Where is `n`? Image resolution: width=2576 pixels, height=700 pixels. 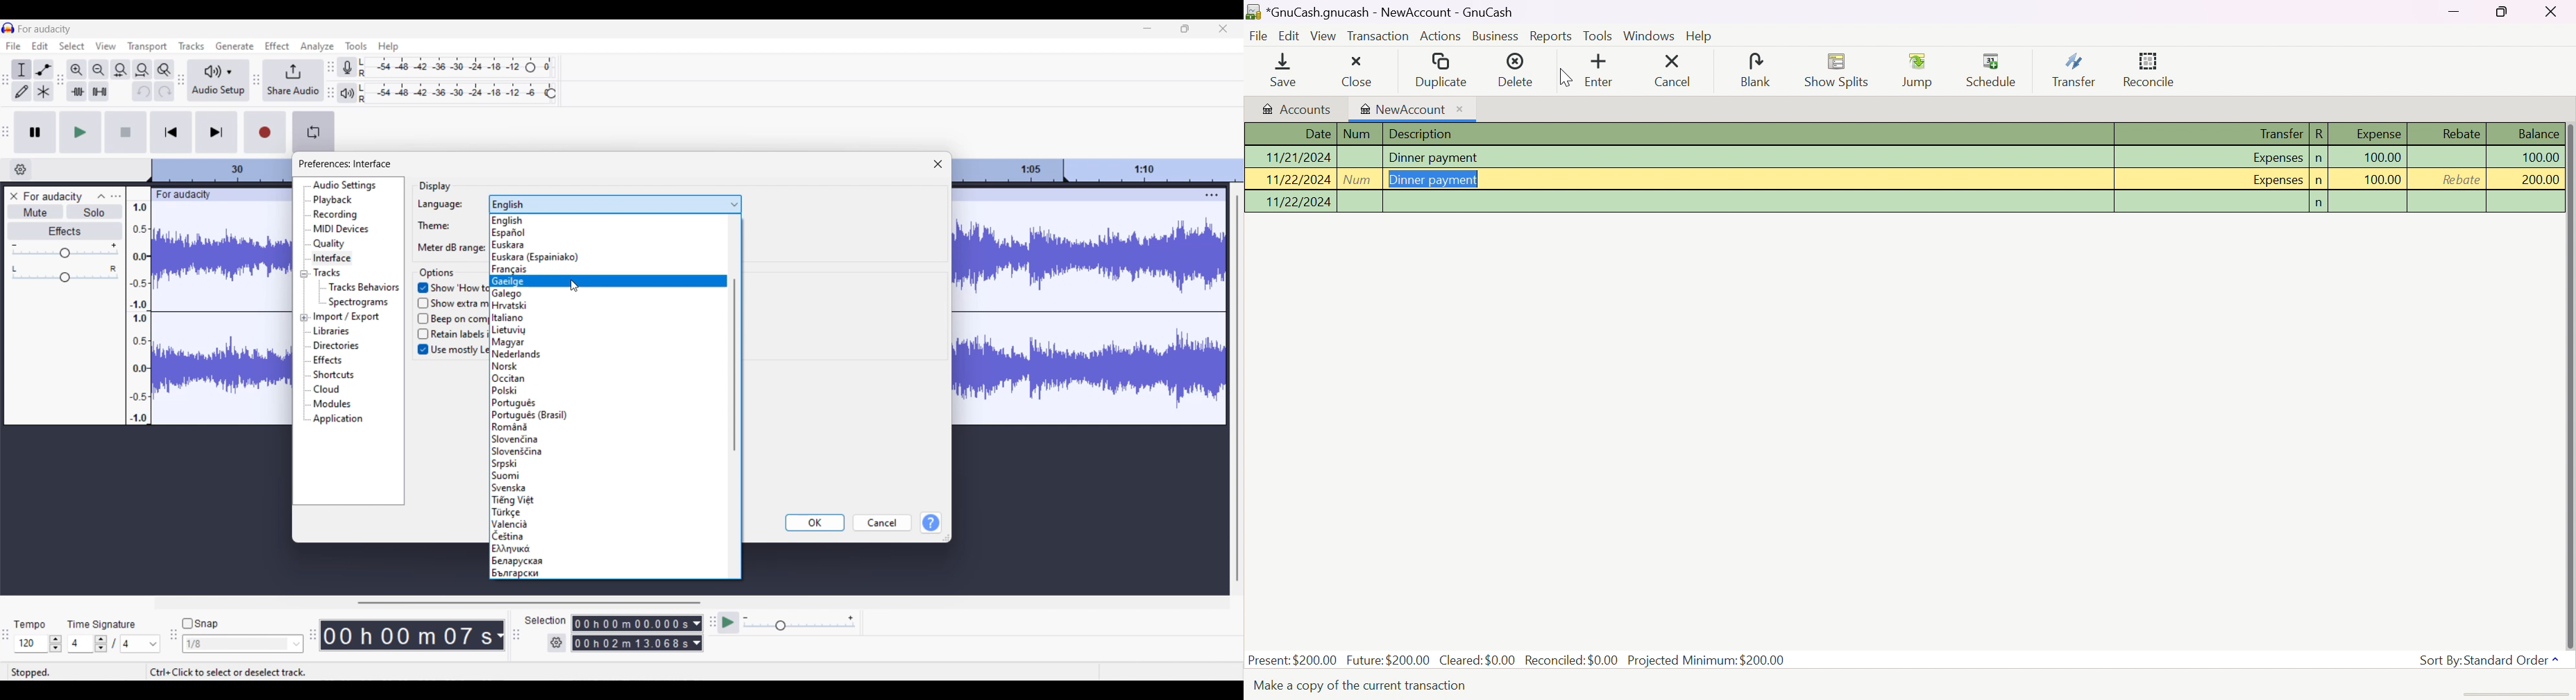
n is located at coordinates (2319, 204).